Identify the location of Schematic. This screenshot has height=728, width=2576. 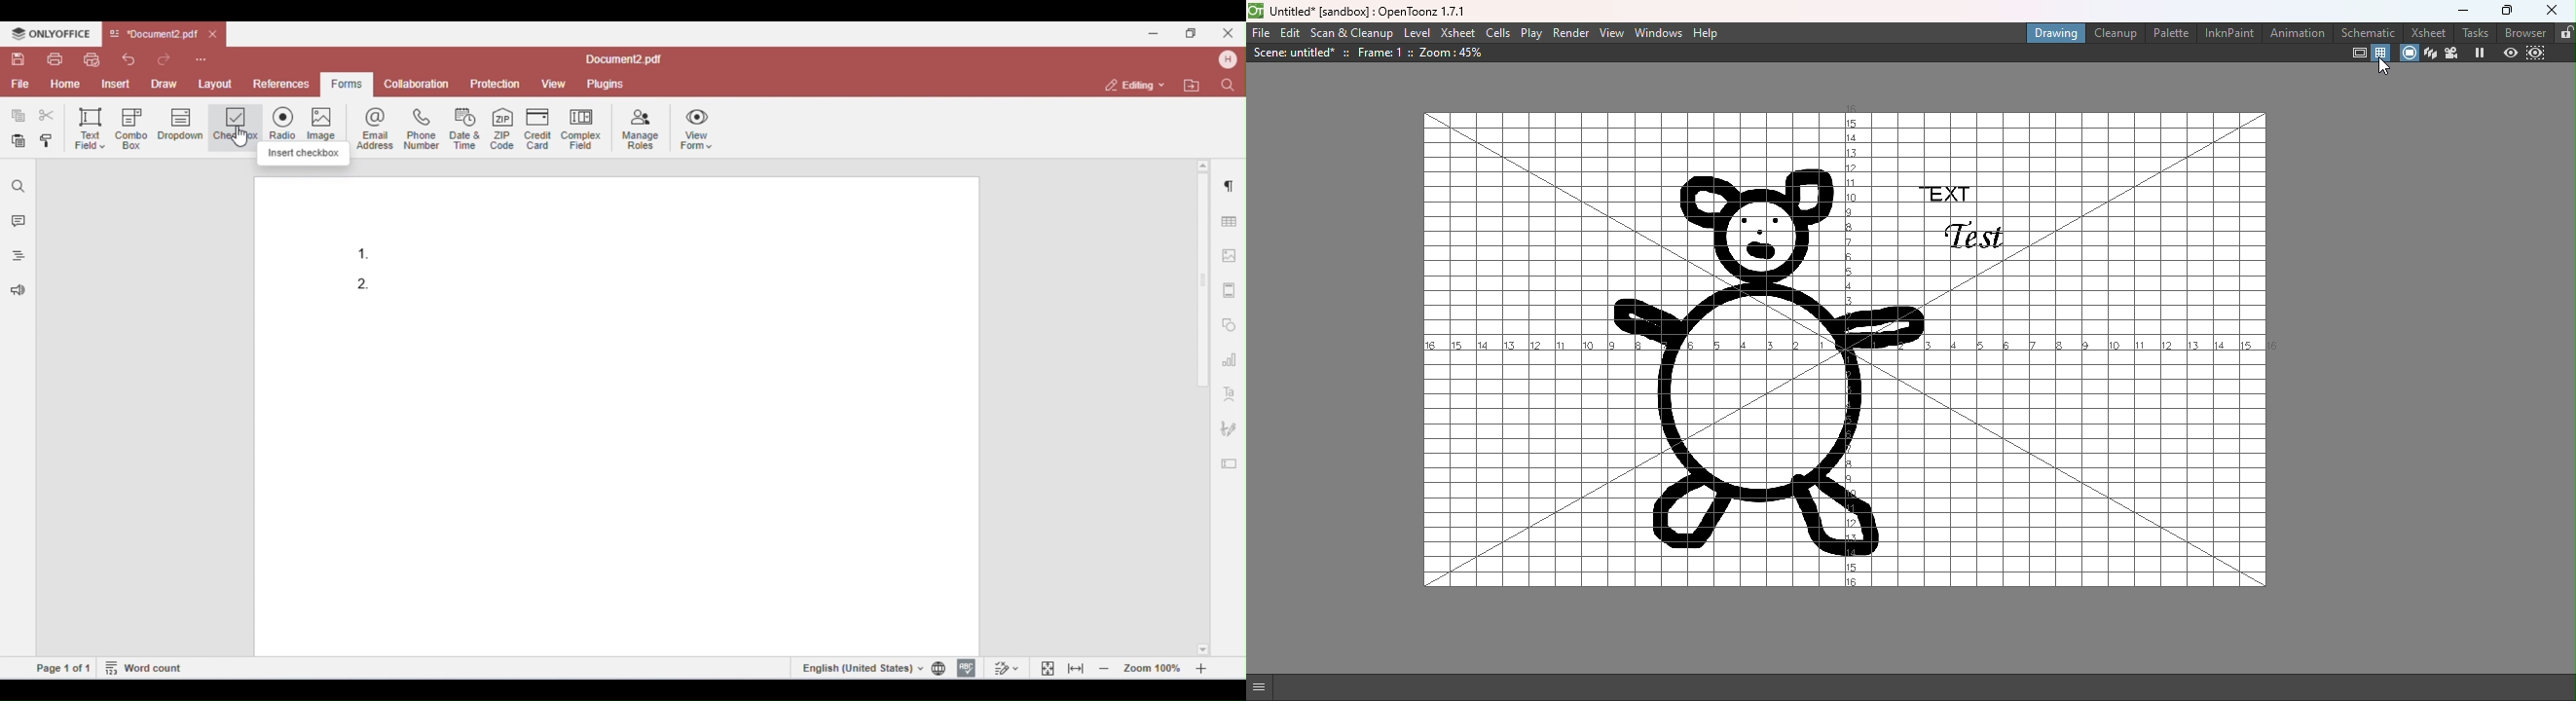
(2368, 31).